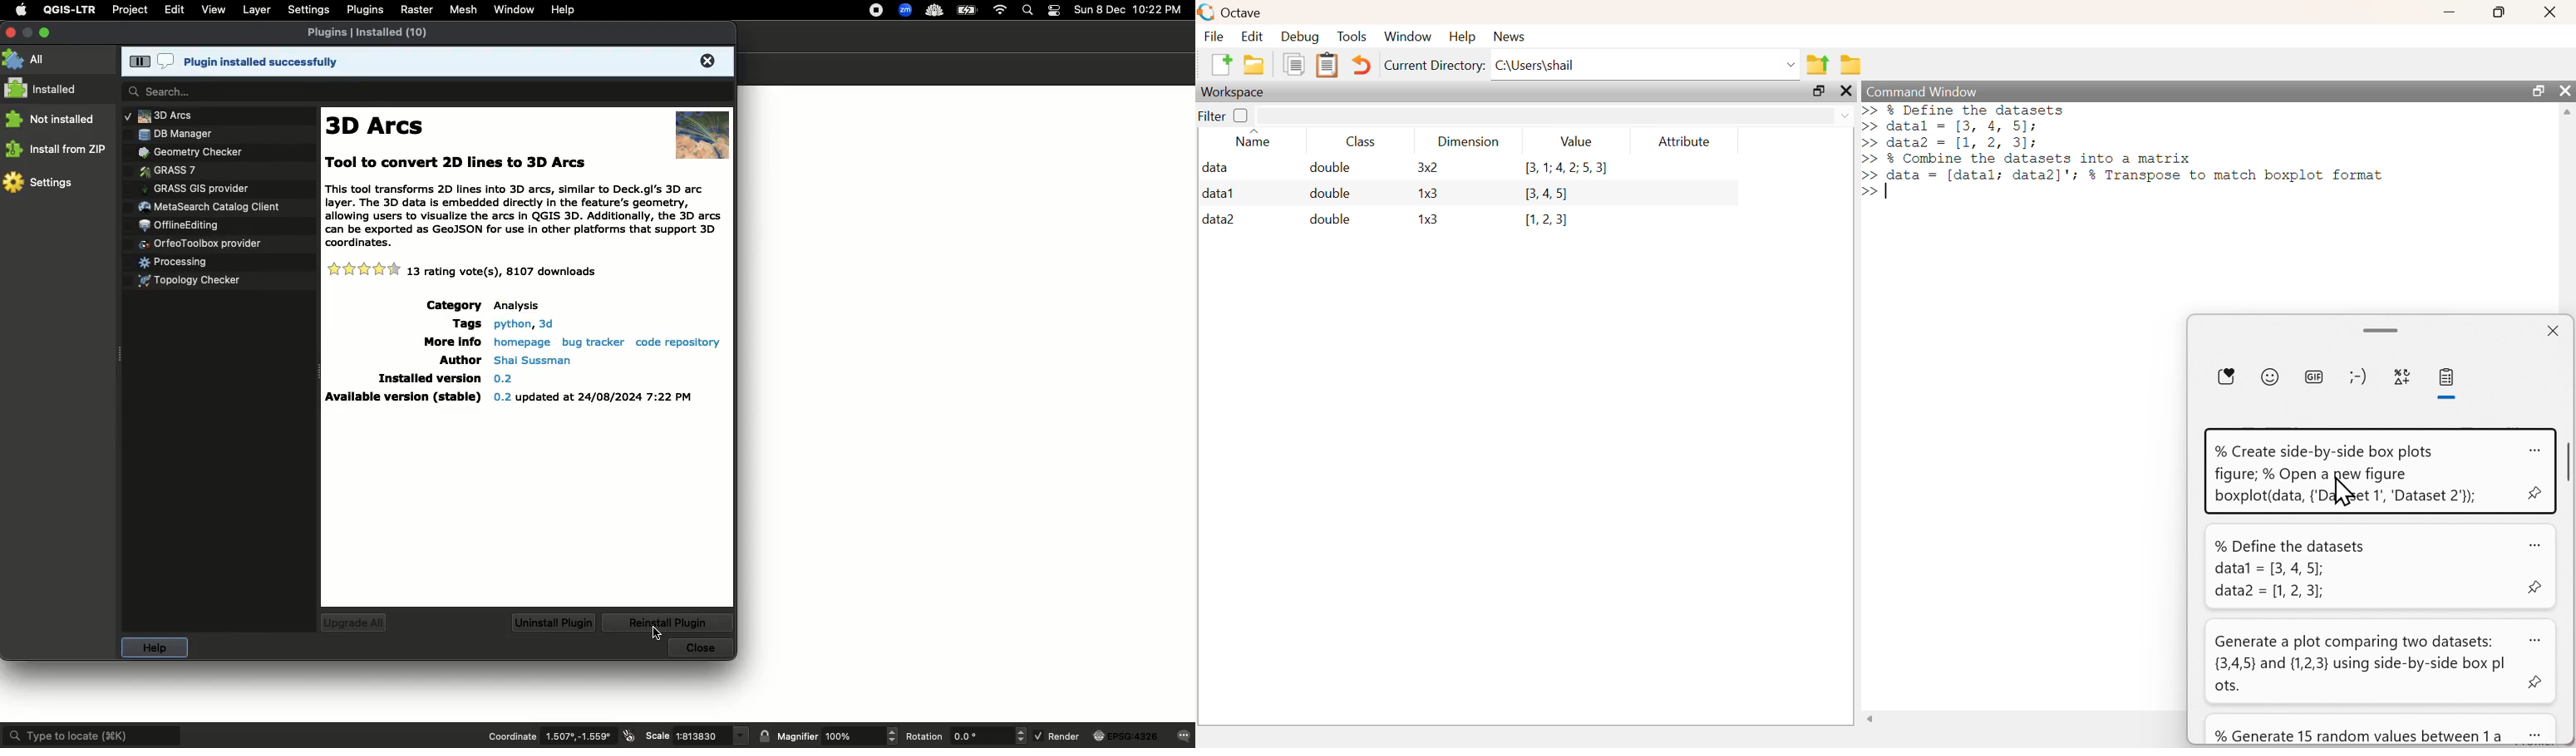 The height and width of the screenshot is (756, 2576). Describe the element at coordinates (194, 187) in the screenshot. I see `Plugins` at that location.